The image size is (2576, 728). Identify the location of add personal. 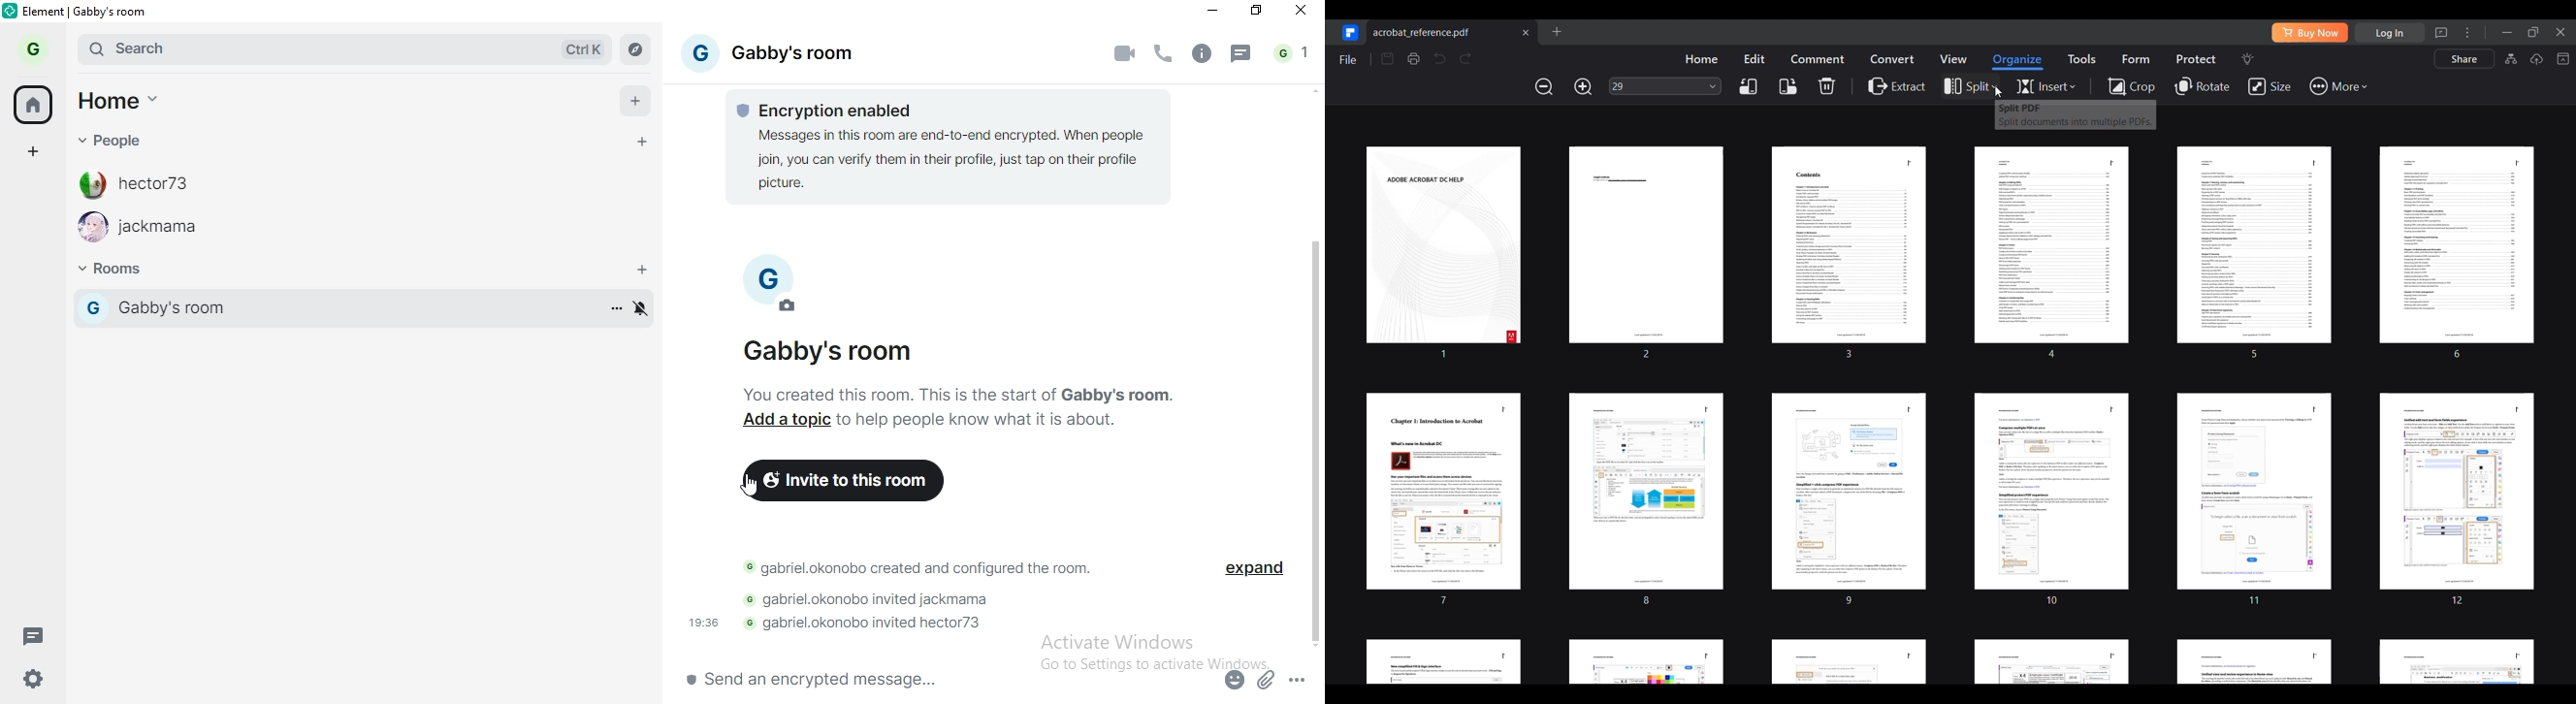
(647, 145).